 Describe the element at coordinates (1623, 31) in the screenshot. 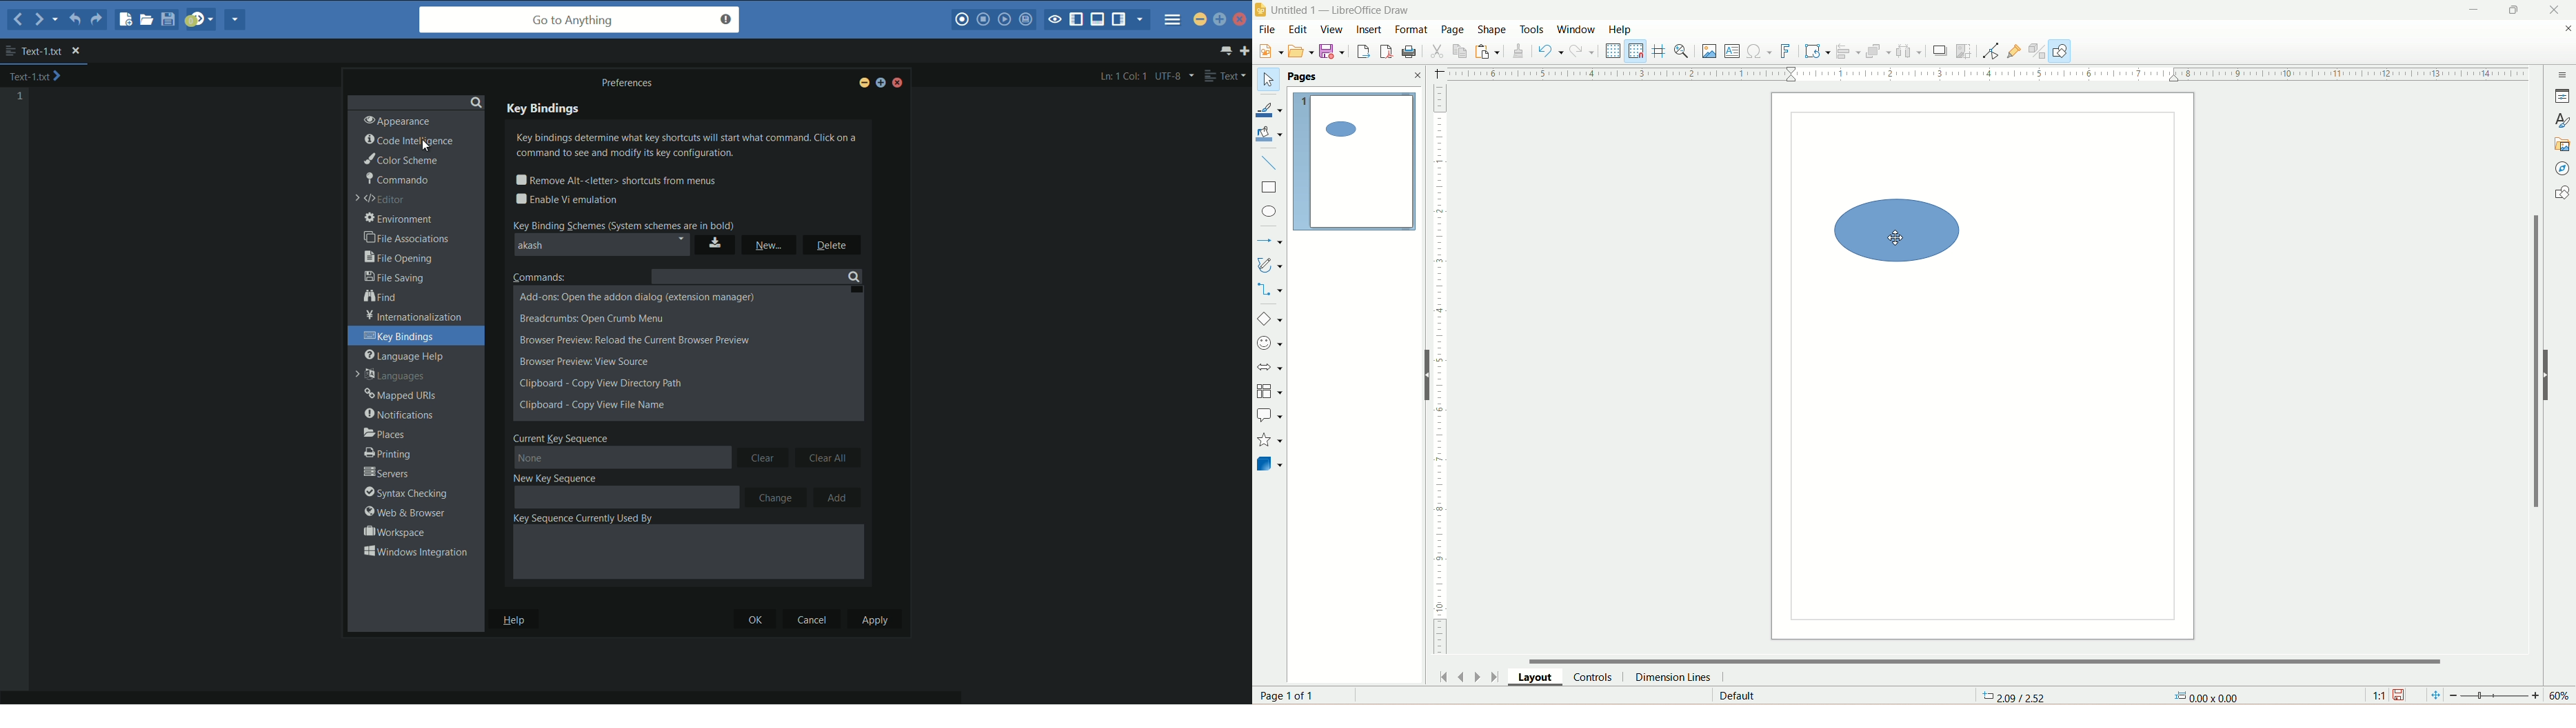

I see `help` at that location.